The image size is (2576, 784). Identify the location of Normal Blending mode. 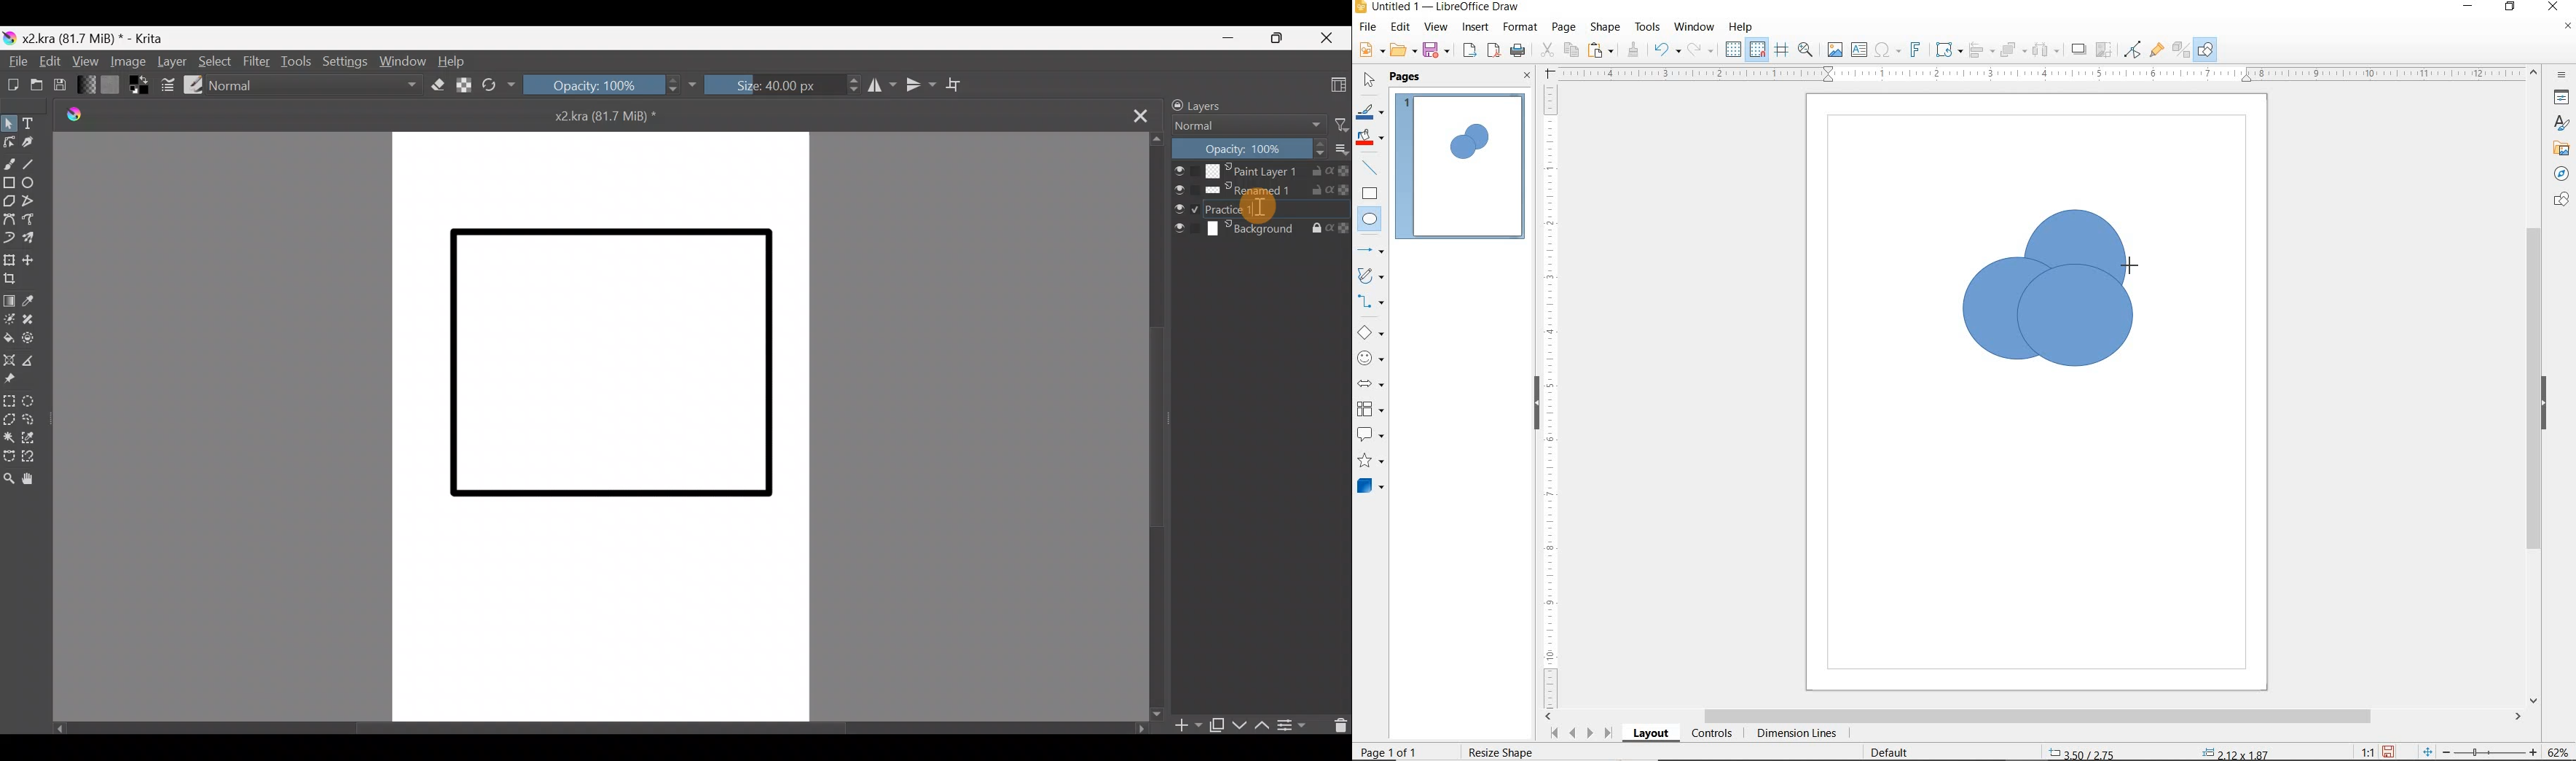
(318, 86).